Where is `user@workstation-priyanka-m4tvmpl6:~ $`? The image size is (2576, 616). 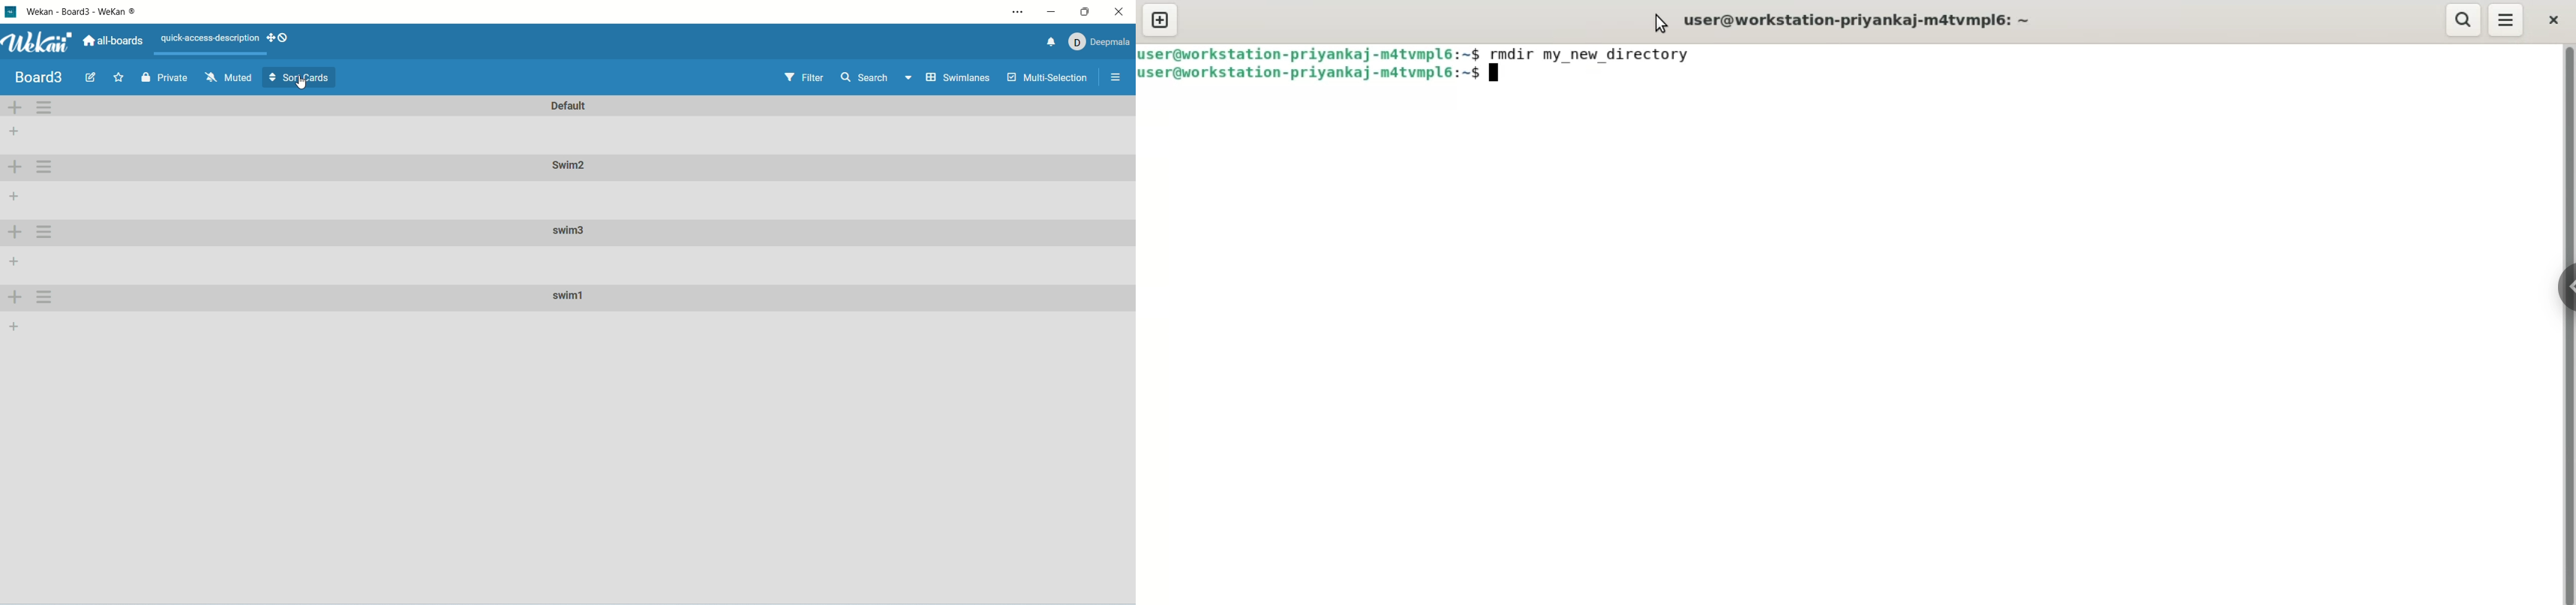 user@workstation-priyanka-m4tvmpl6:~ $ is located at coordinates (1311, 55).